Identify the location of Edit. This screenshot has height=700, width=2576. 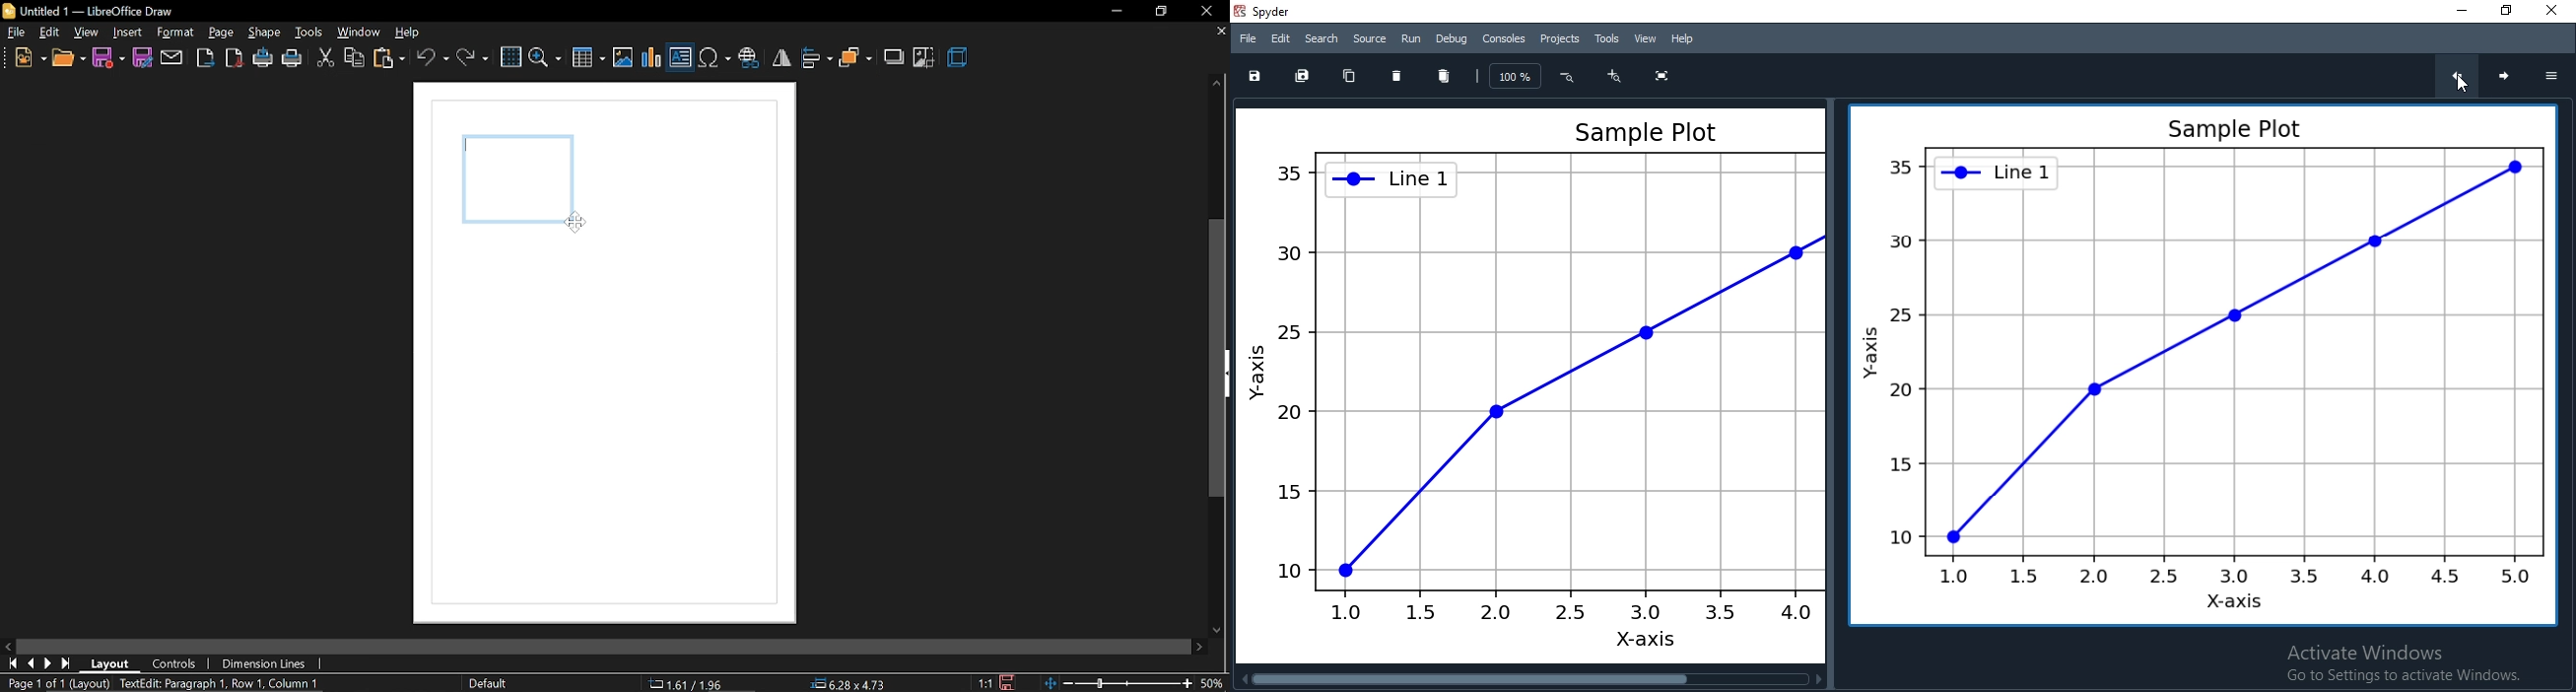
(1278, 38).